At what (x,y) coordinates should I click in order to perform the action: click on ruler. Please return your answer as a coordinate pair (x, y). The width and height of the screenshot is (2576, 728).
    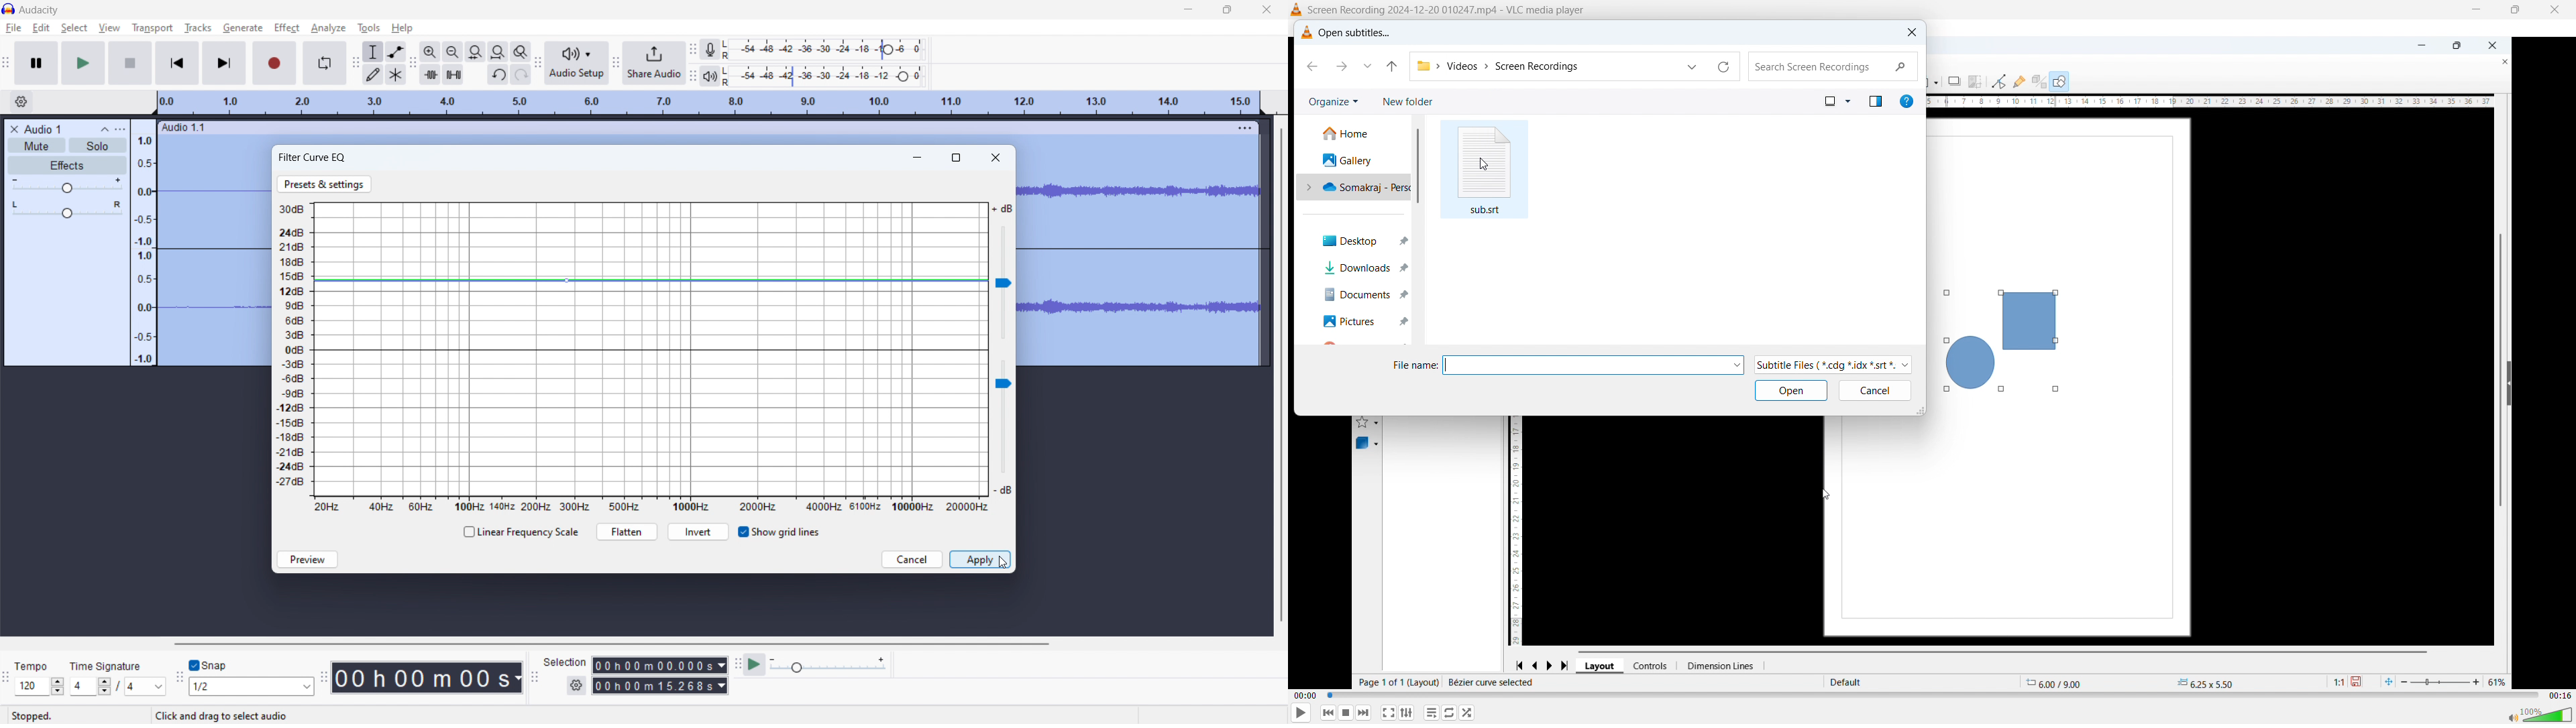
    Looking at the image, I should click on (2212, 102).